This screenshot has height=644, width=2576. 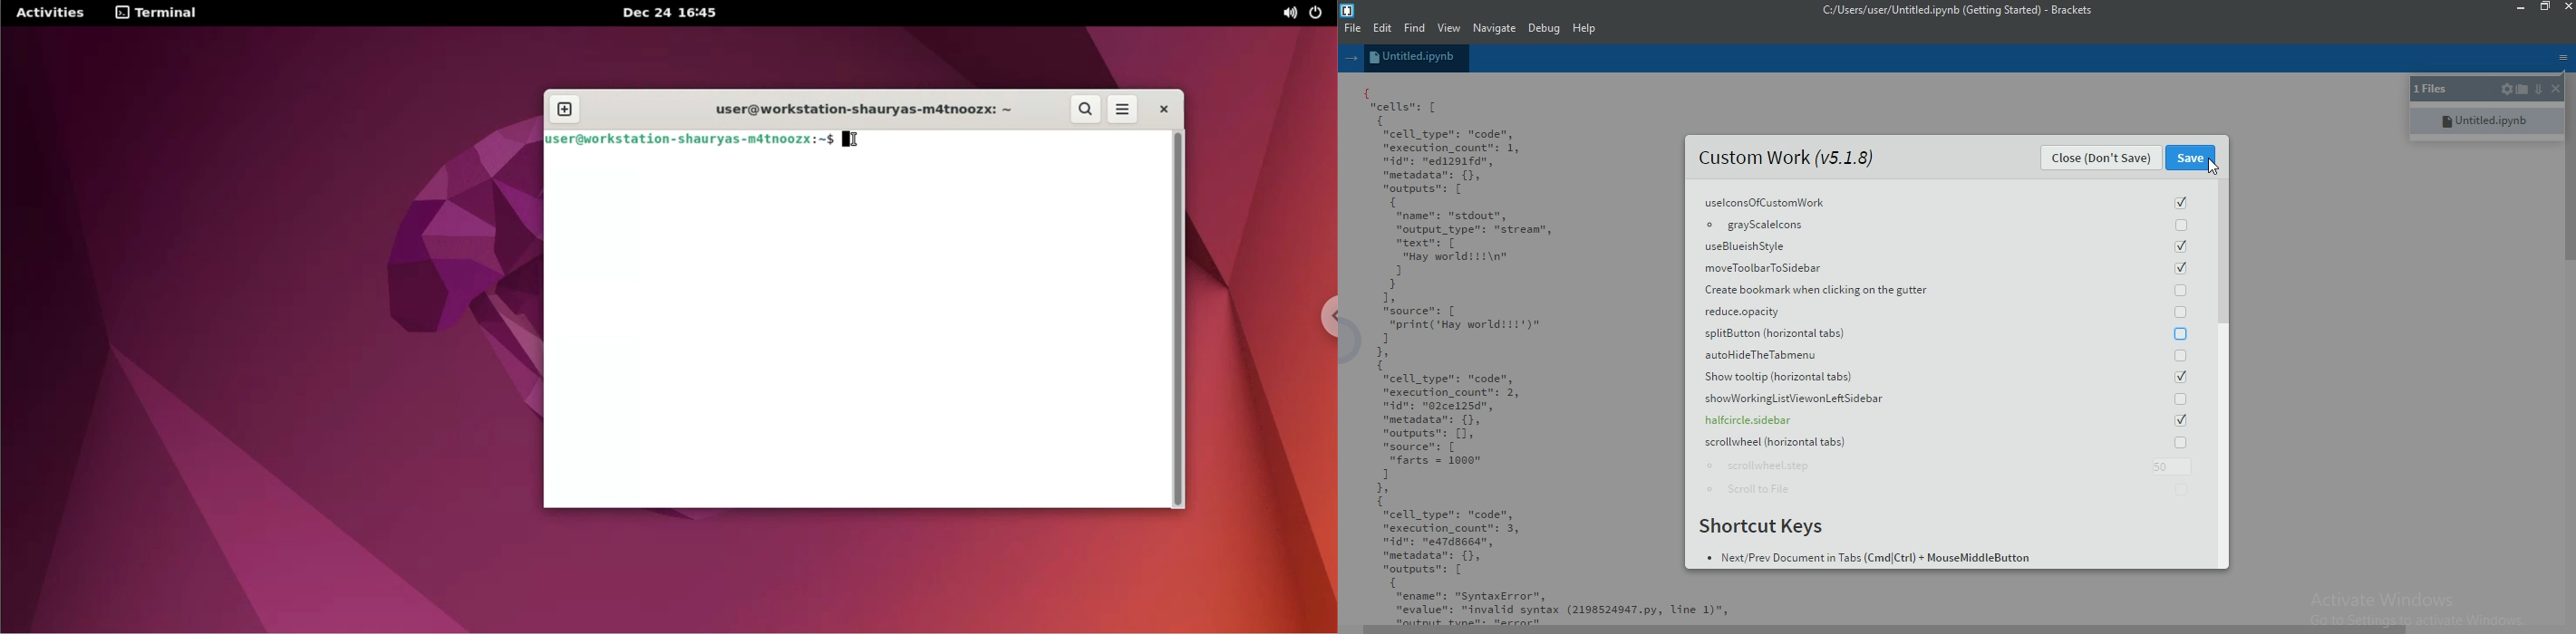 What do you see at coordinates (2226, 251) in the screenshot?
I see `scroll bar` at bounding box center [2226, 251].